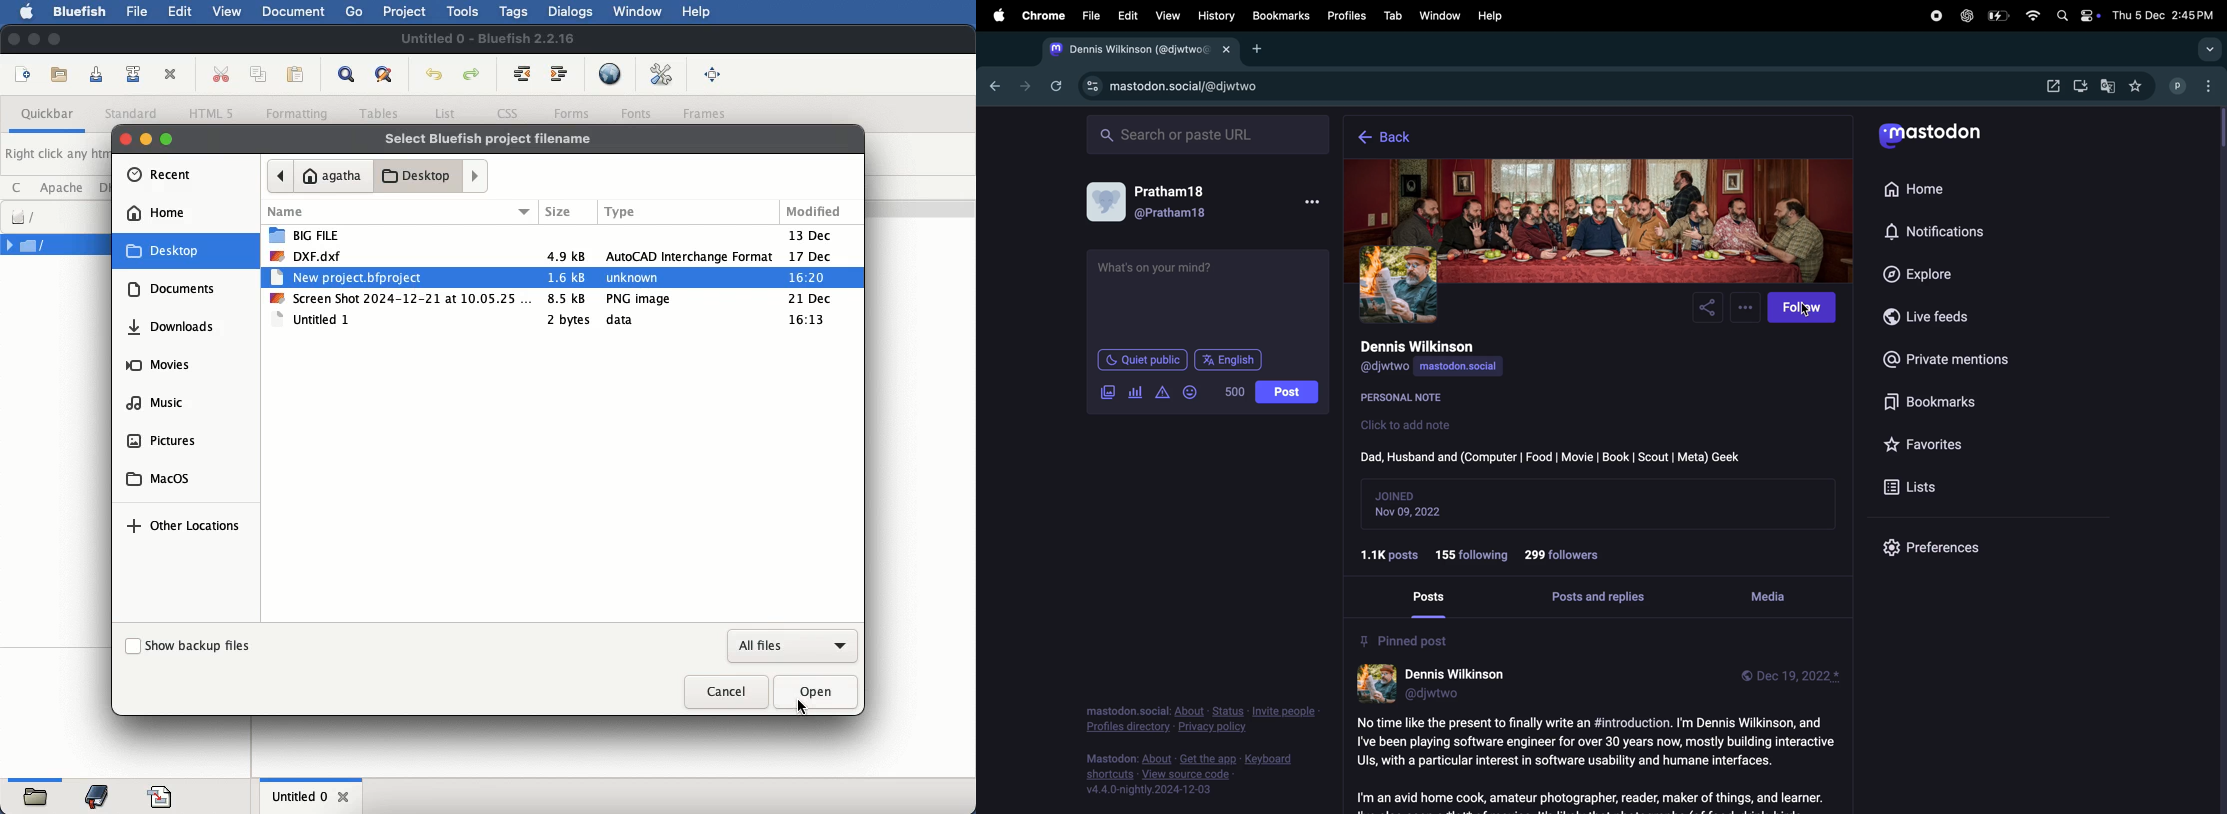 Image resolution: width=2240 pixels, height=840 pixels. I want to click on list, so click(1911, 486).